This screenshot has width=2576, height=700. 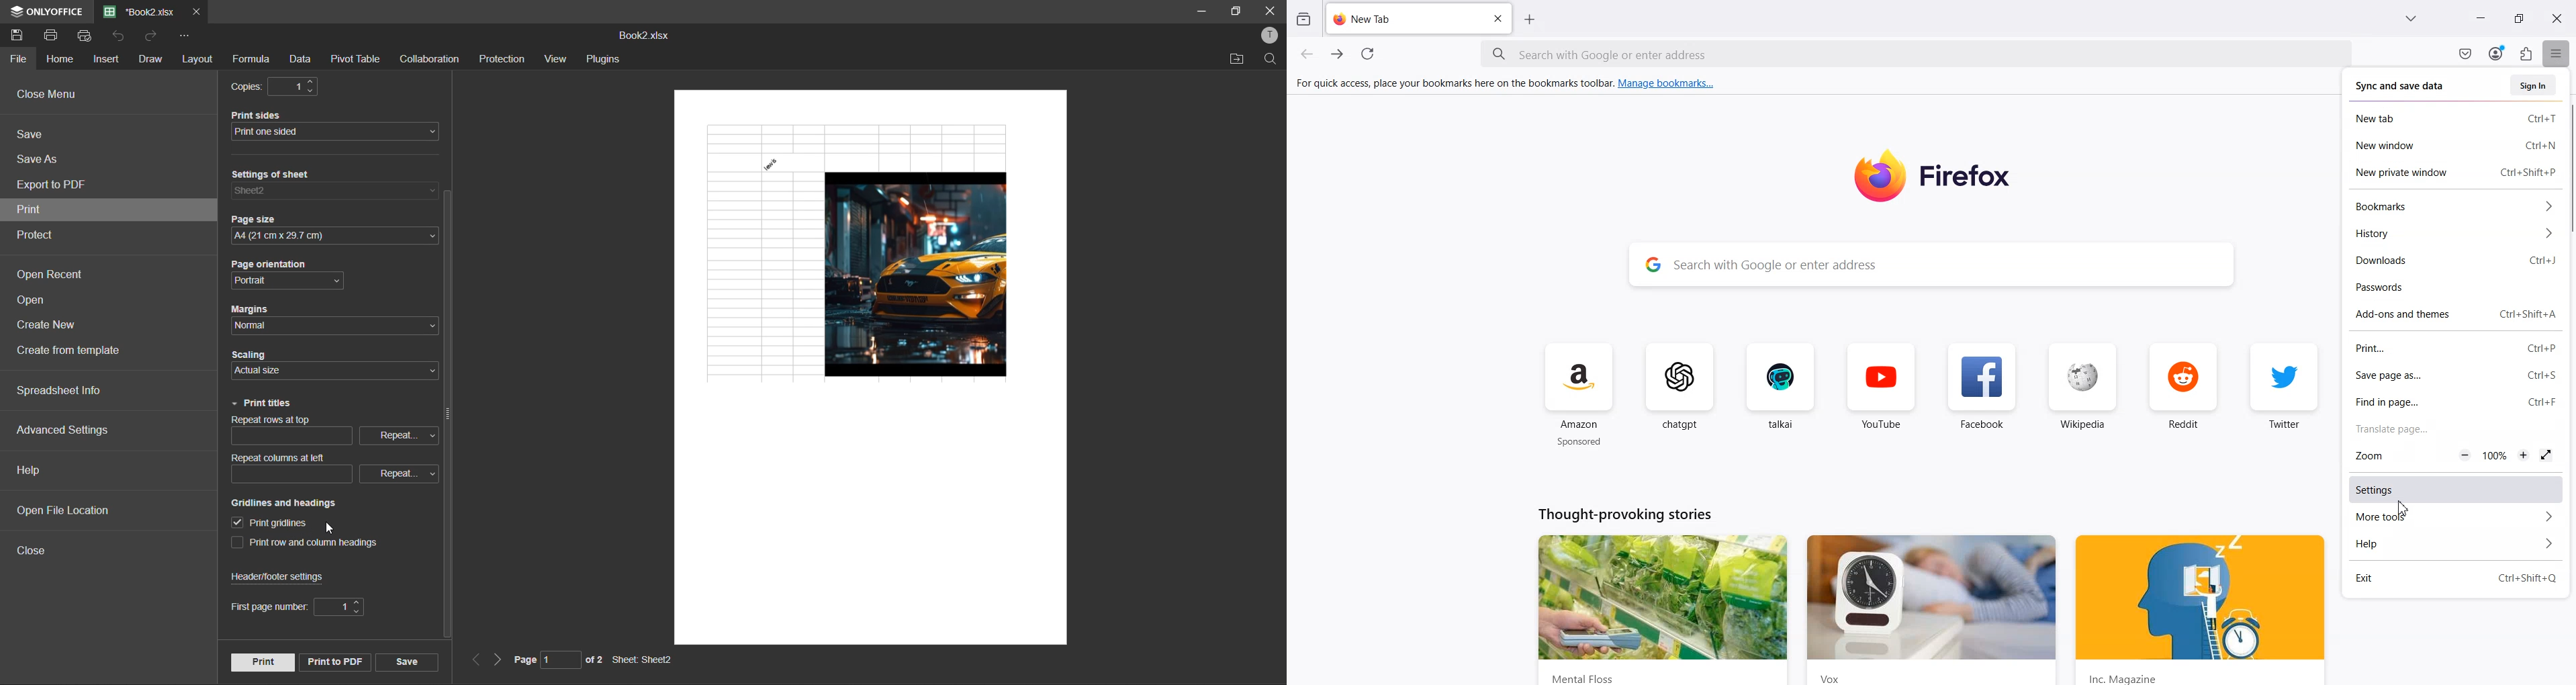 I want to click on redo, so click(x=151, y=37).